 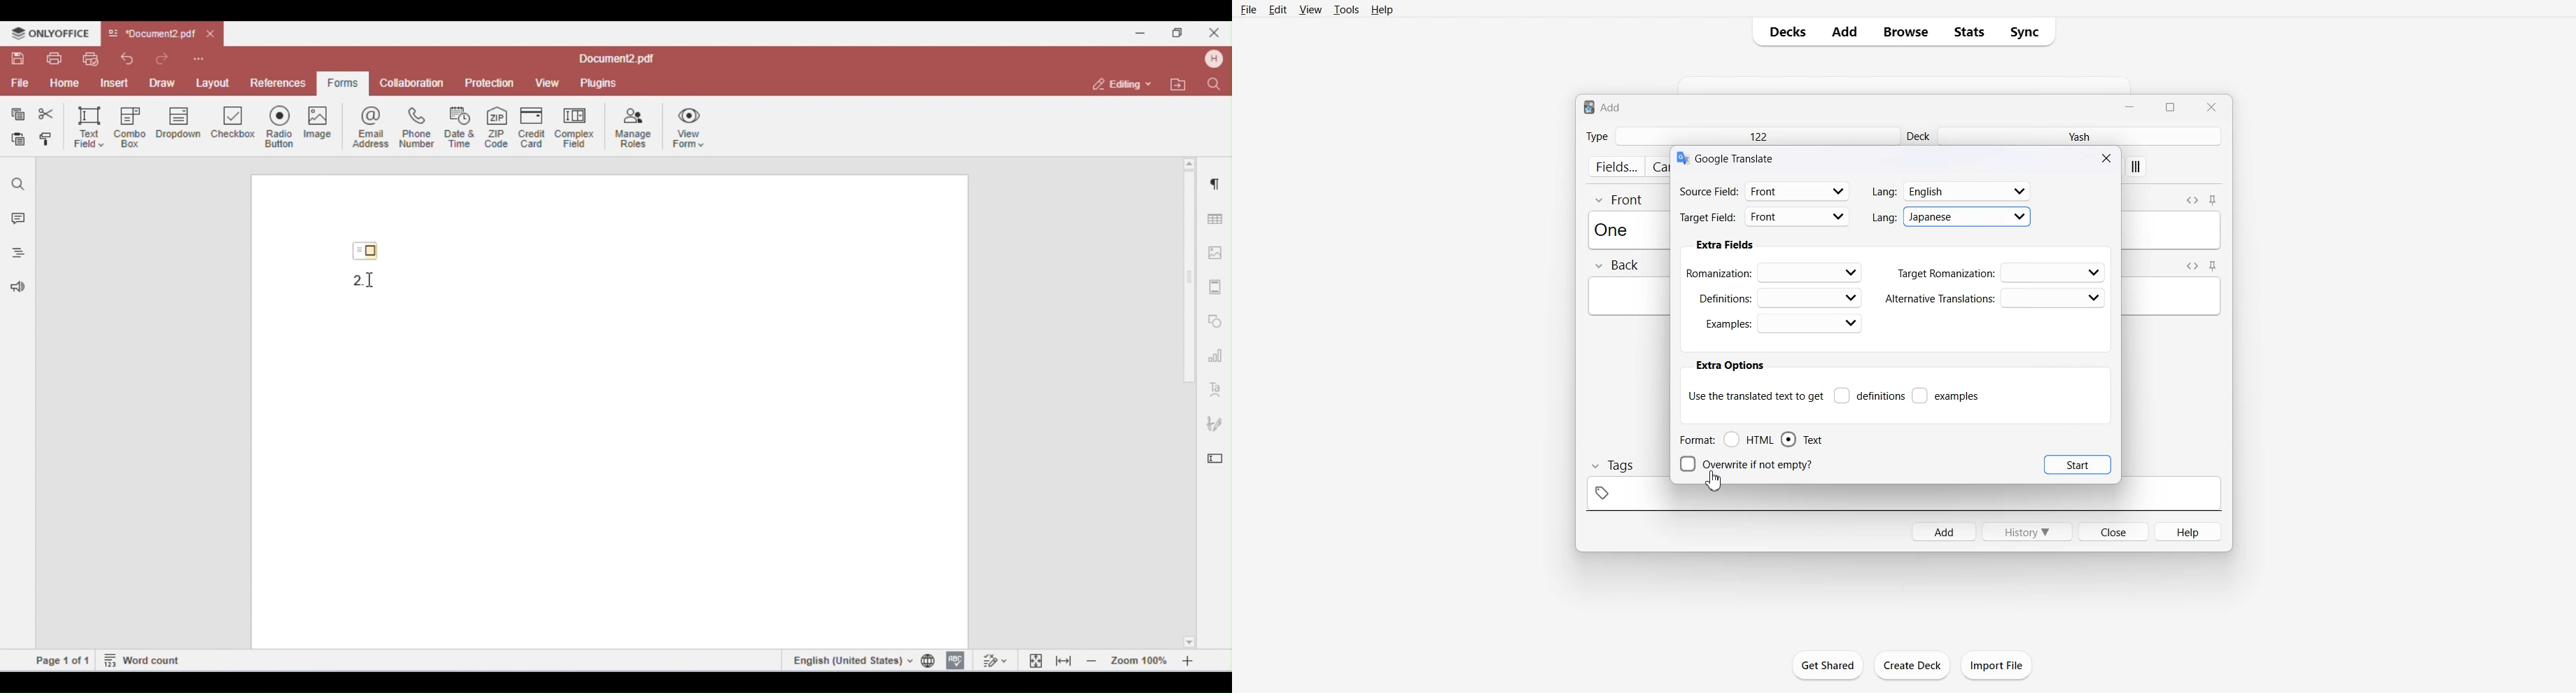 I want to click on Edit, so click(x=1278, y=9).